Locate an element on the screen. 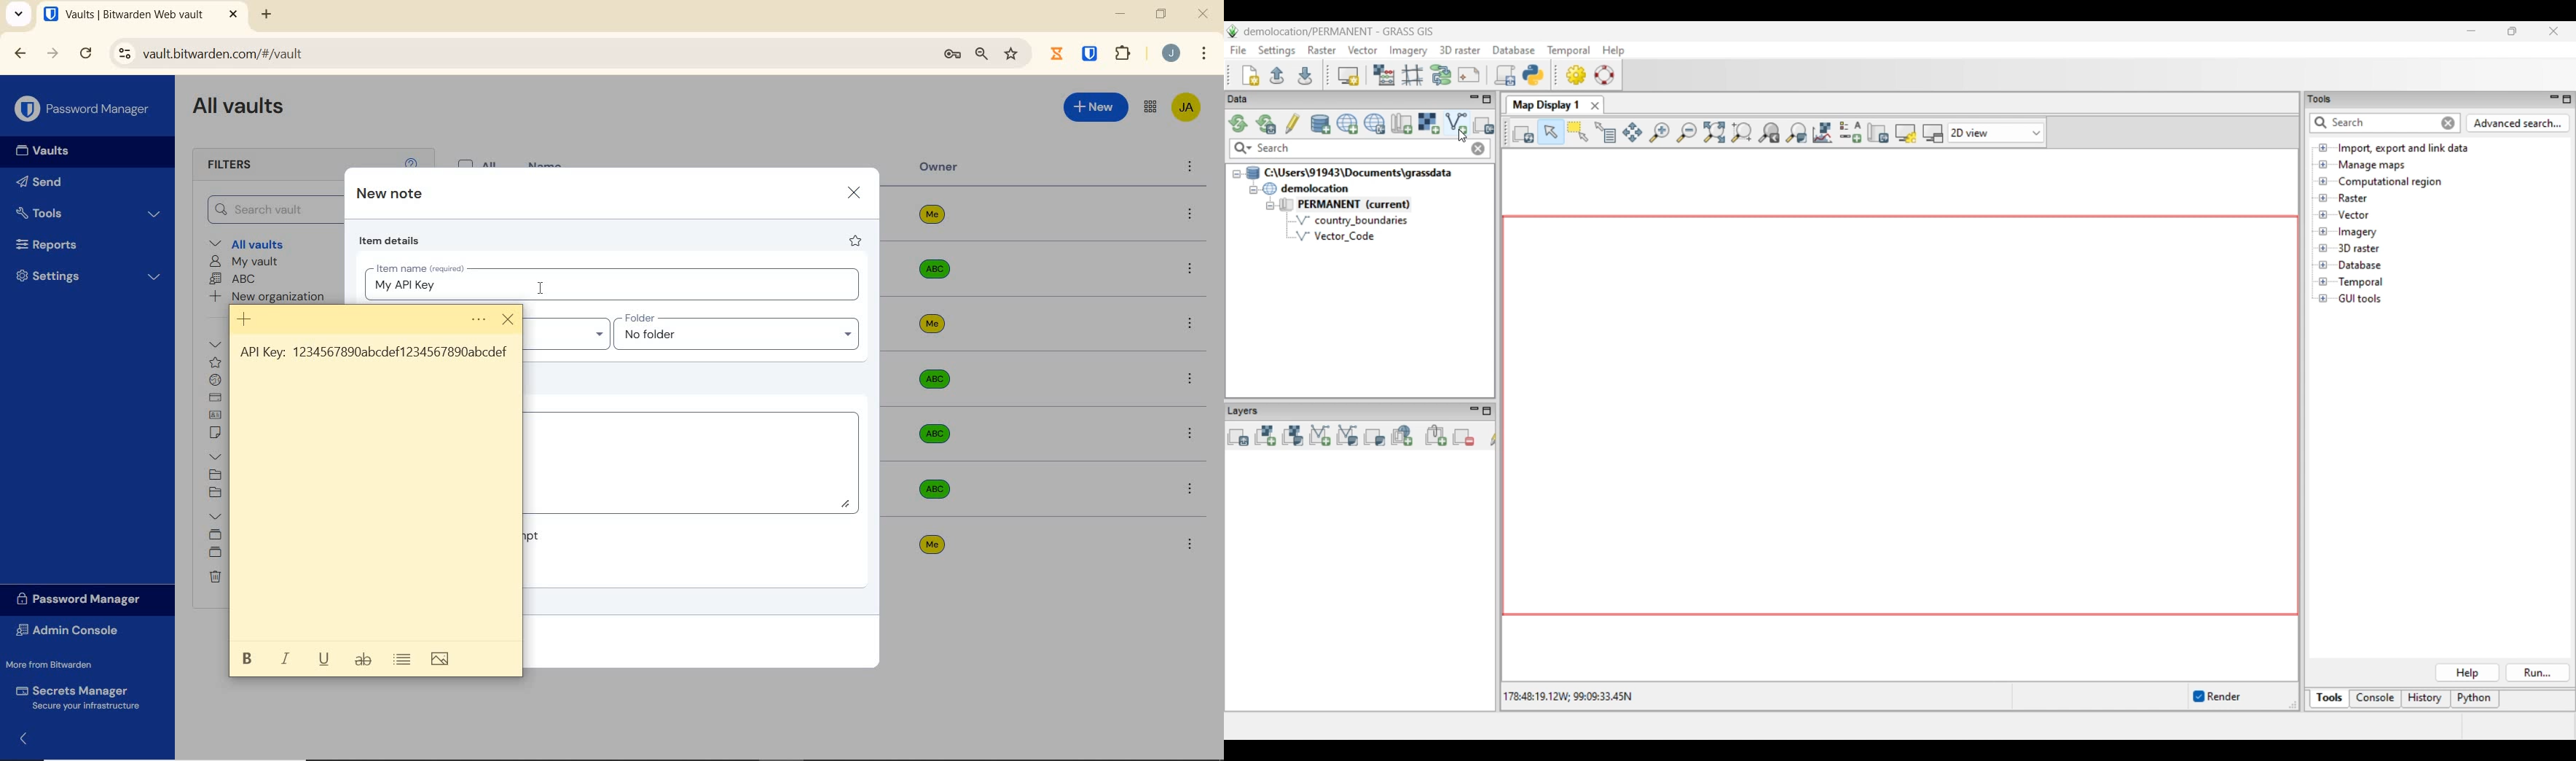 The image size is (2576, 784). customize Google chrome is located at coordinates (1203, 55).